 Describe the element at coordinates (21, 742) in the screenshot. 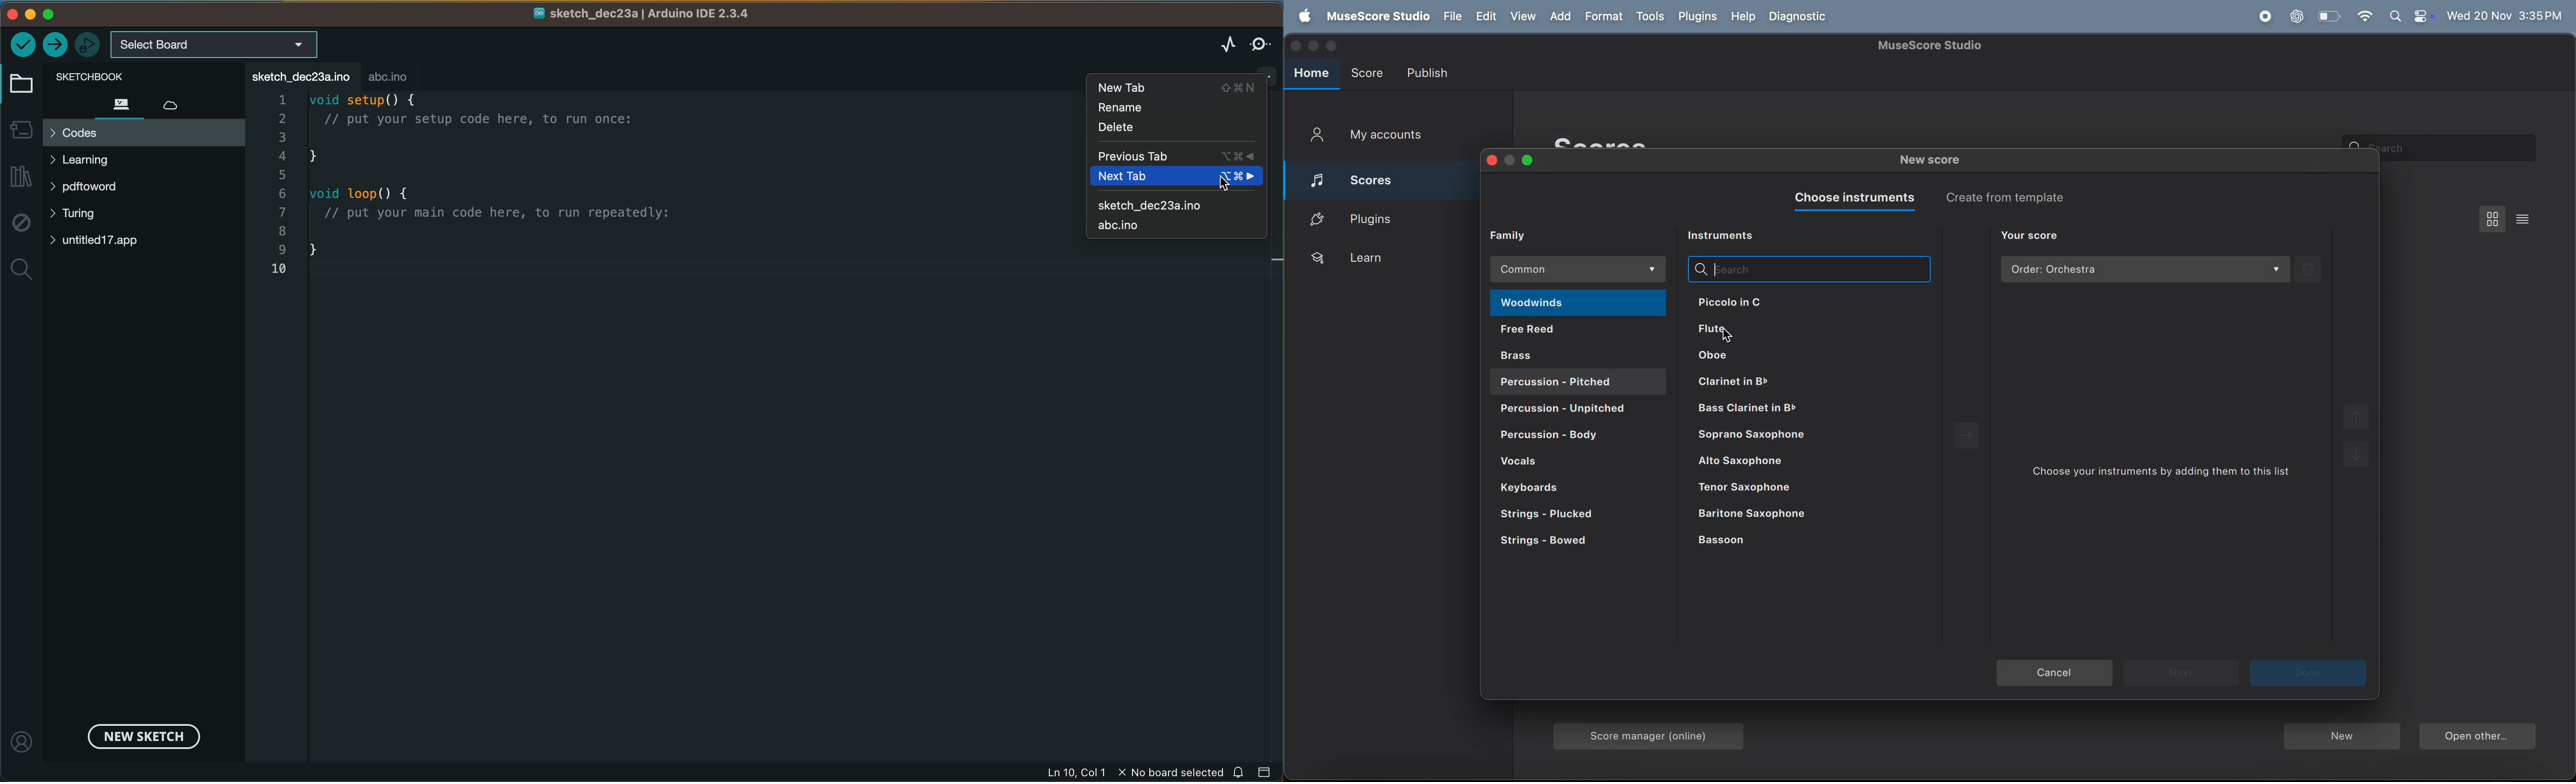

I see `profile` at that location.